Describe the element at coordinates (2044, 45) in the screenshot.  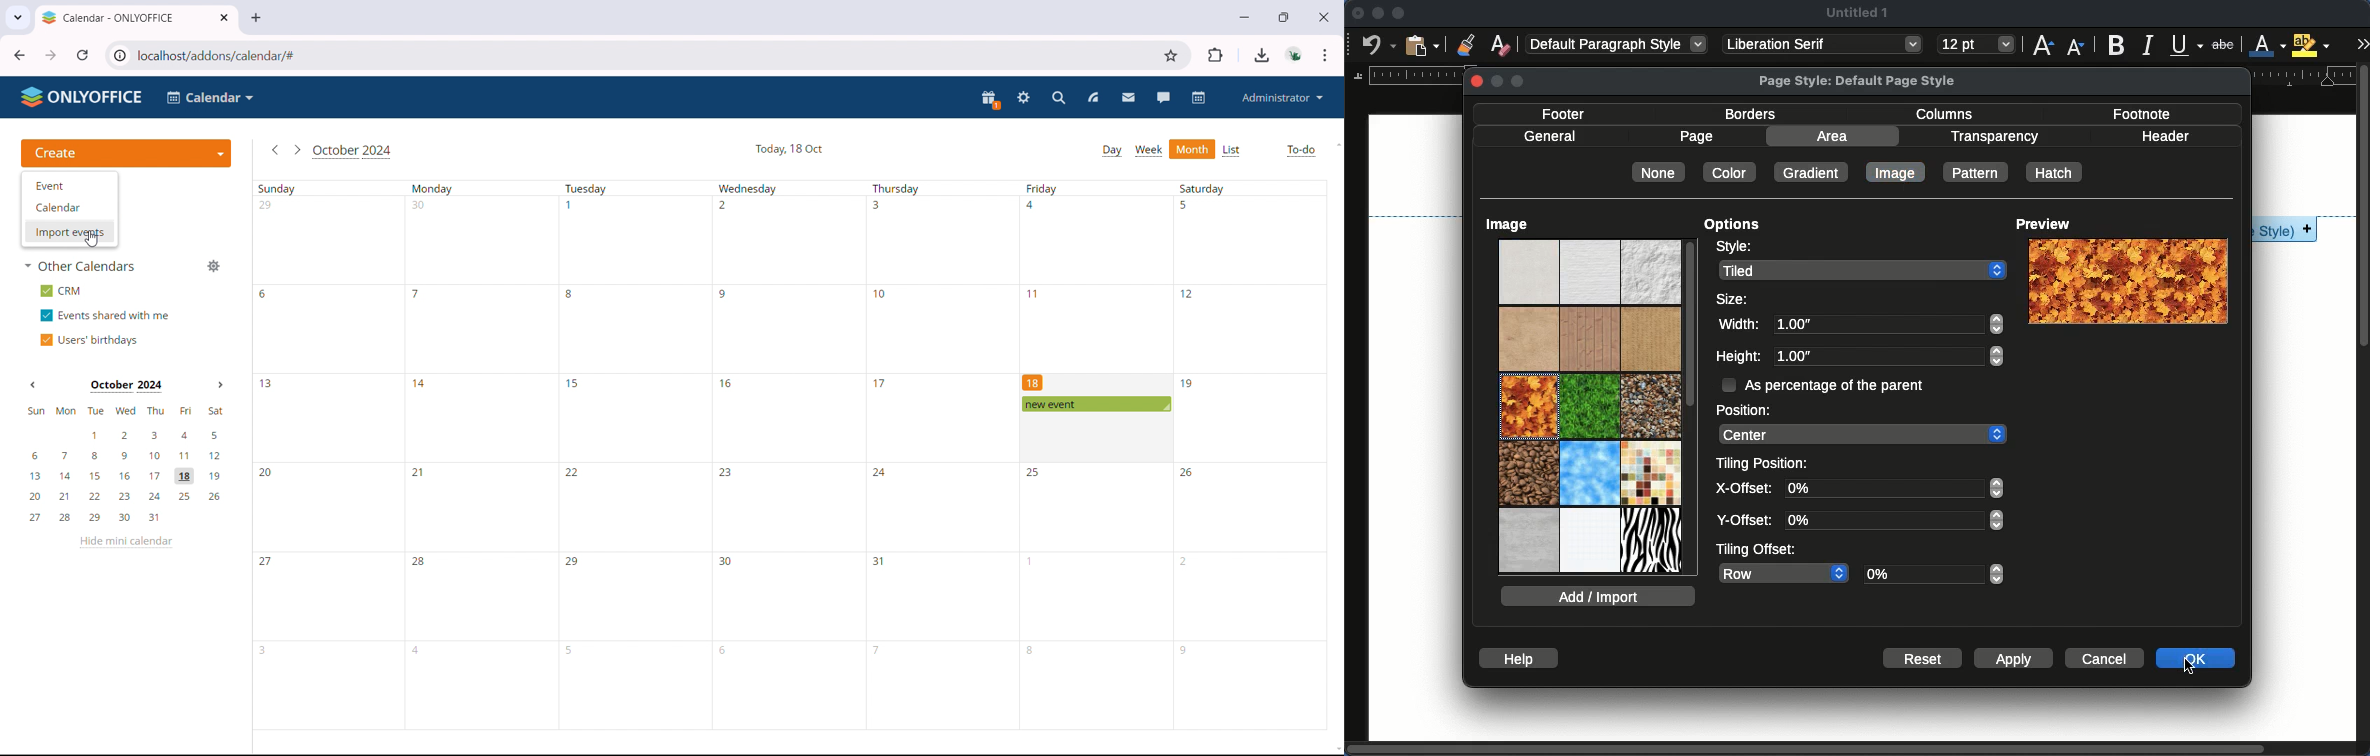
I see `increase` at that location.